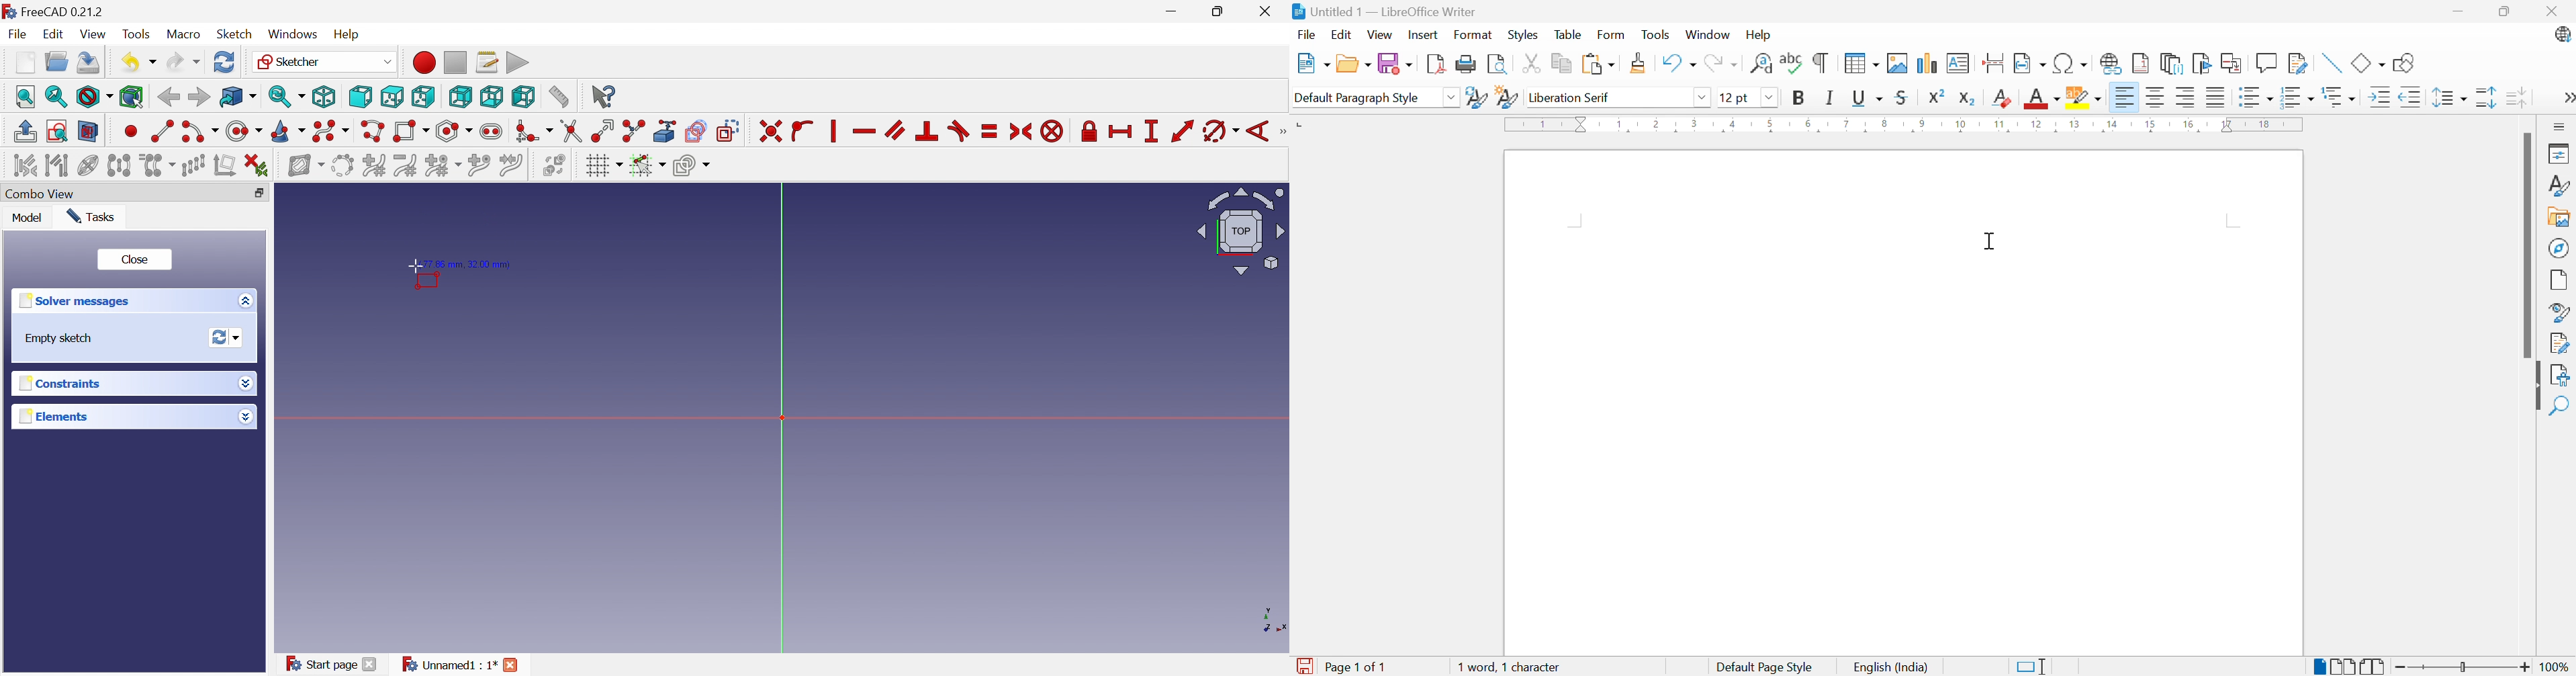 The height and width of the screenshot is (700, 2576). What do you see at coordinates (602, 96) in the screenshot?
I see `What's this?` at bounding box center [602, 96].